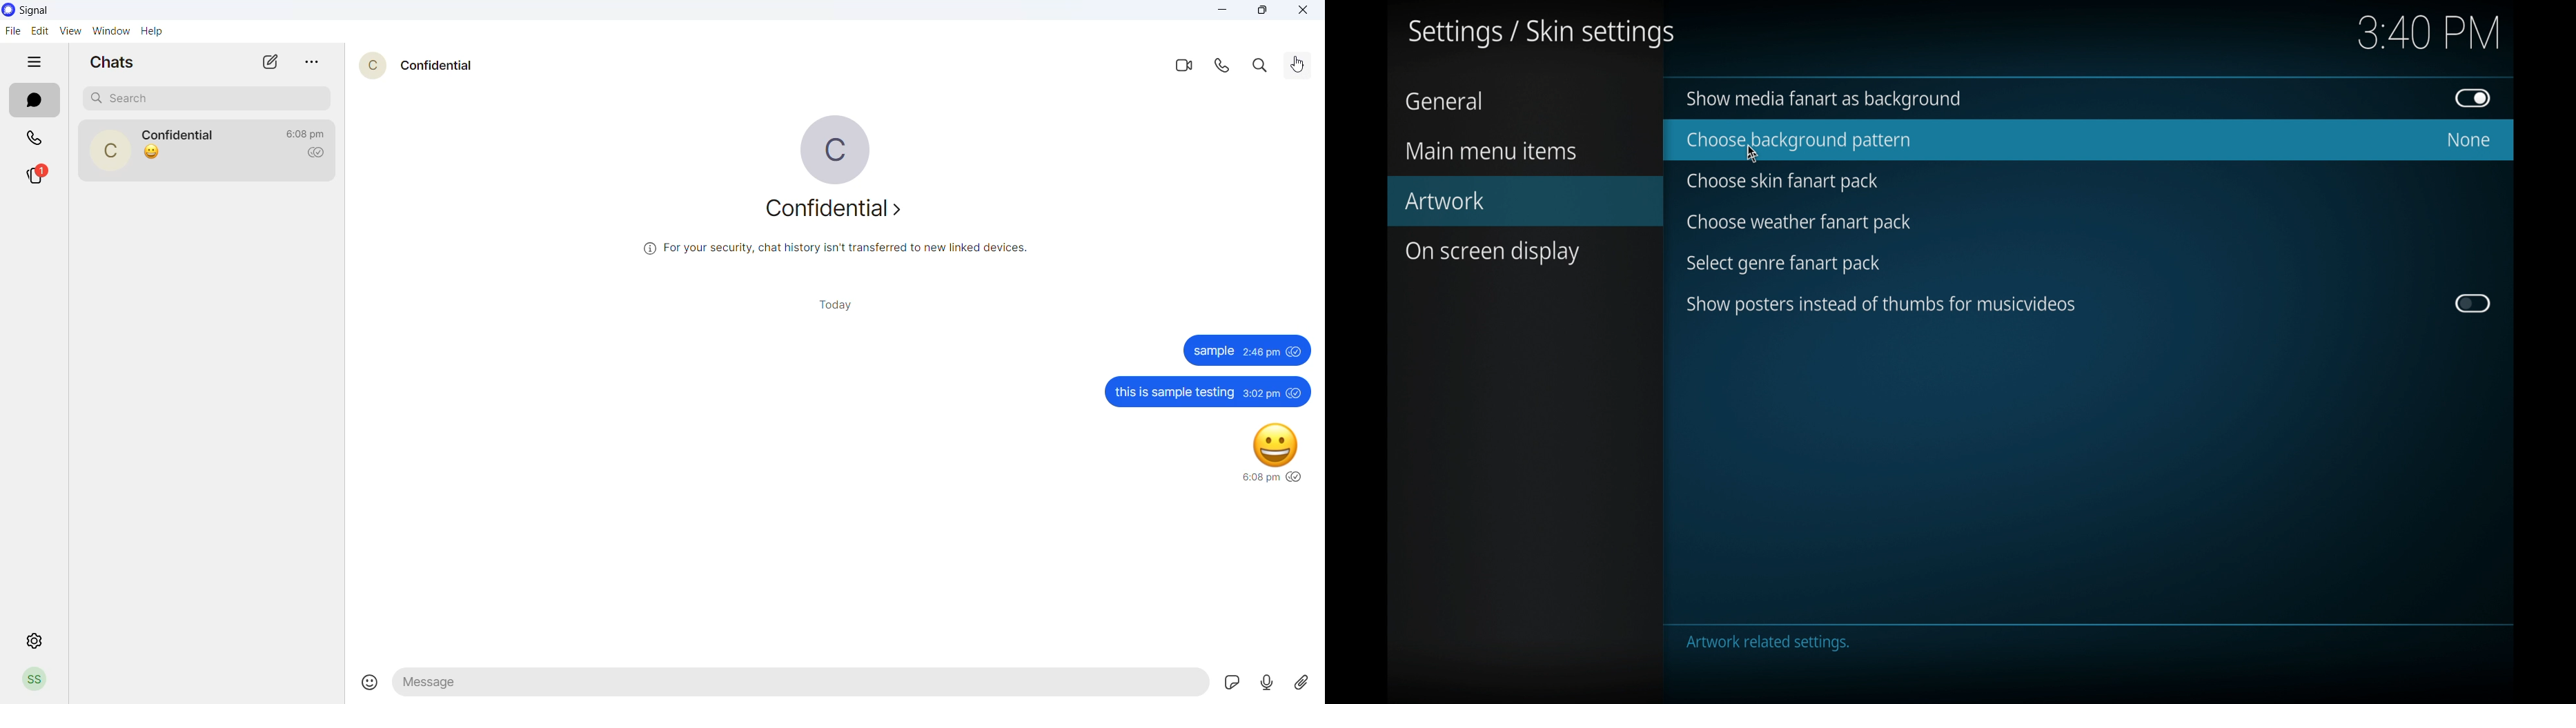 The height and width of the screenshot is (728, 2576). Describe the element at coordinates (1799, 222) in the screenshot. I see `choose weather fan art pack` at that location.